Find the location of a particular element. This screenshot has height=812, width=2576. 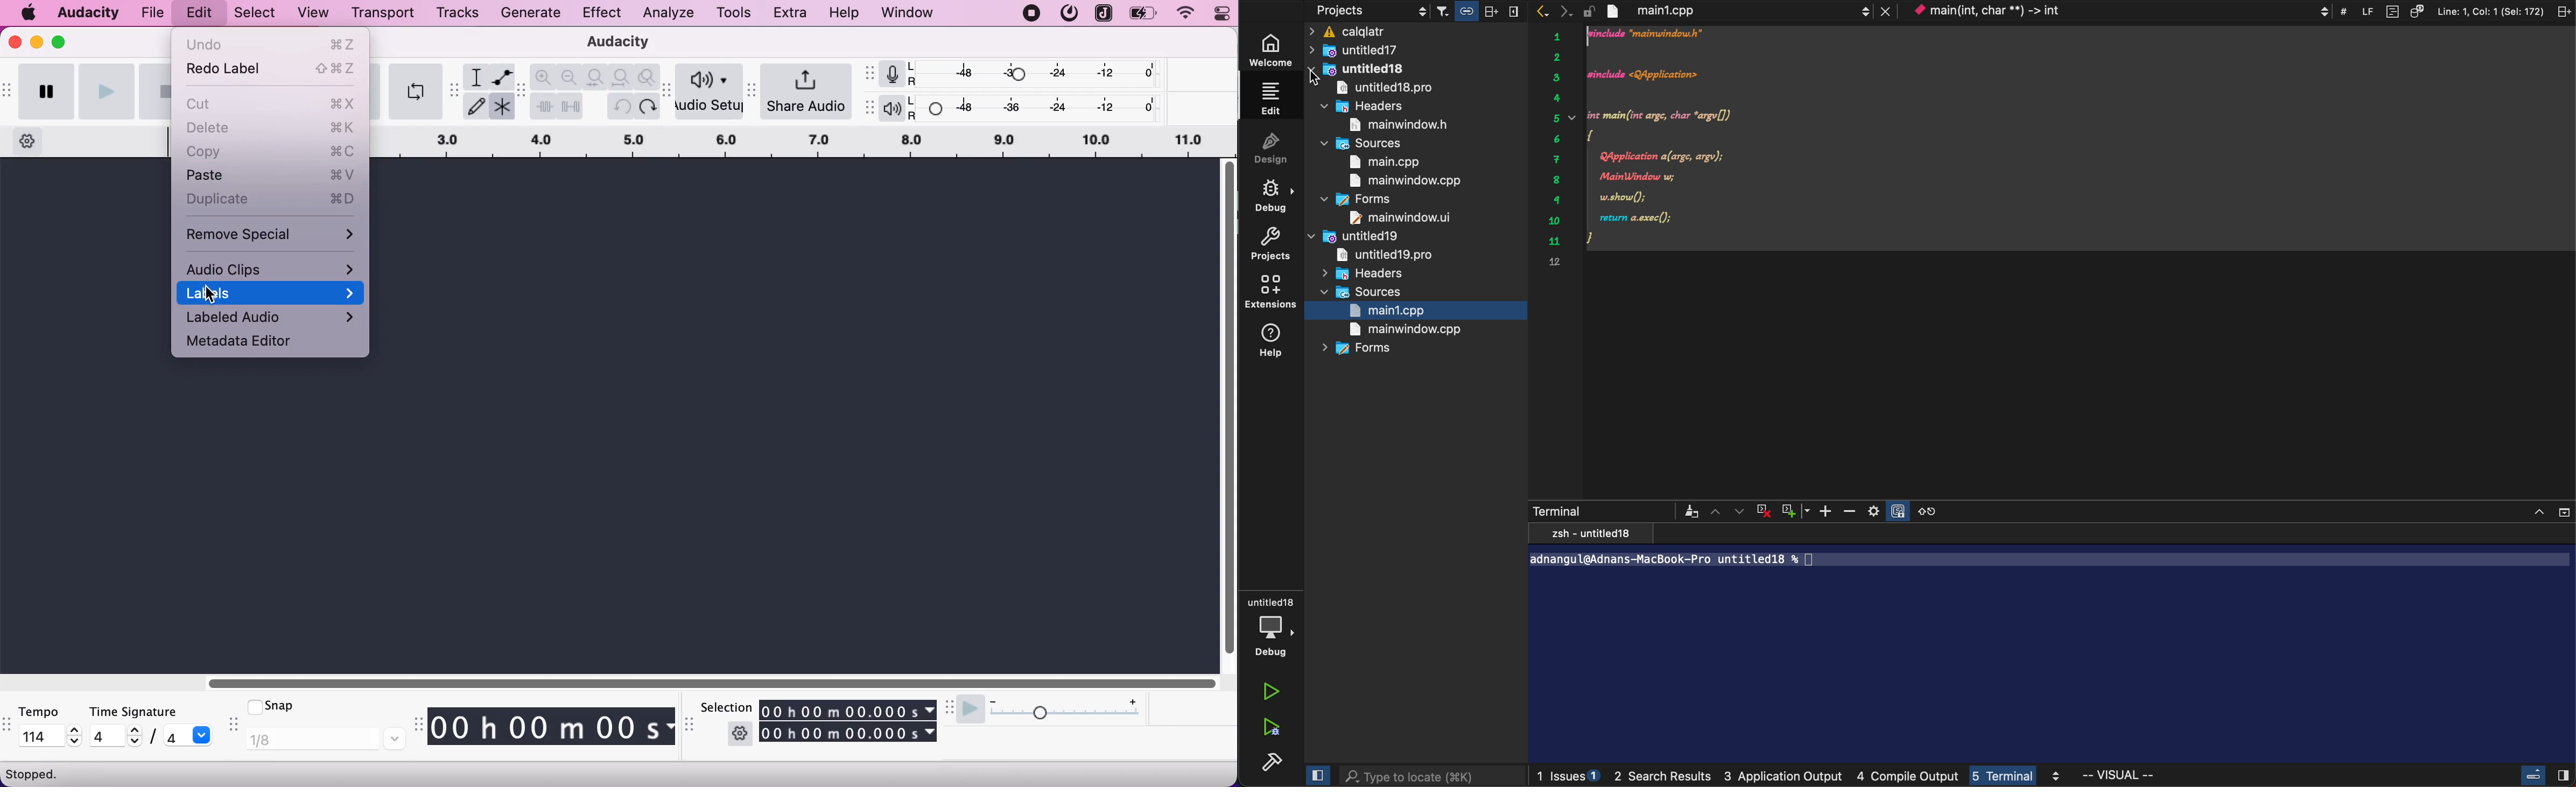

envelope tool is located at coordinates (501, 77).